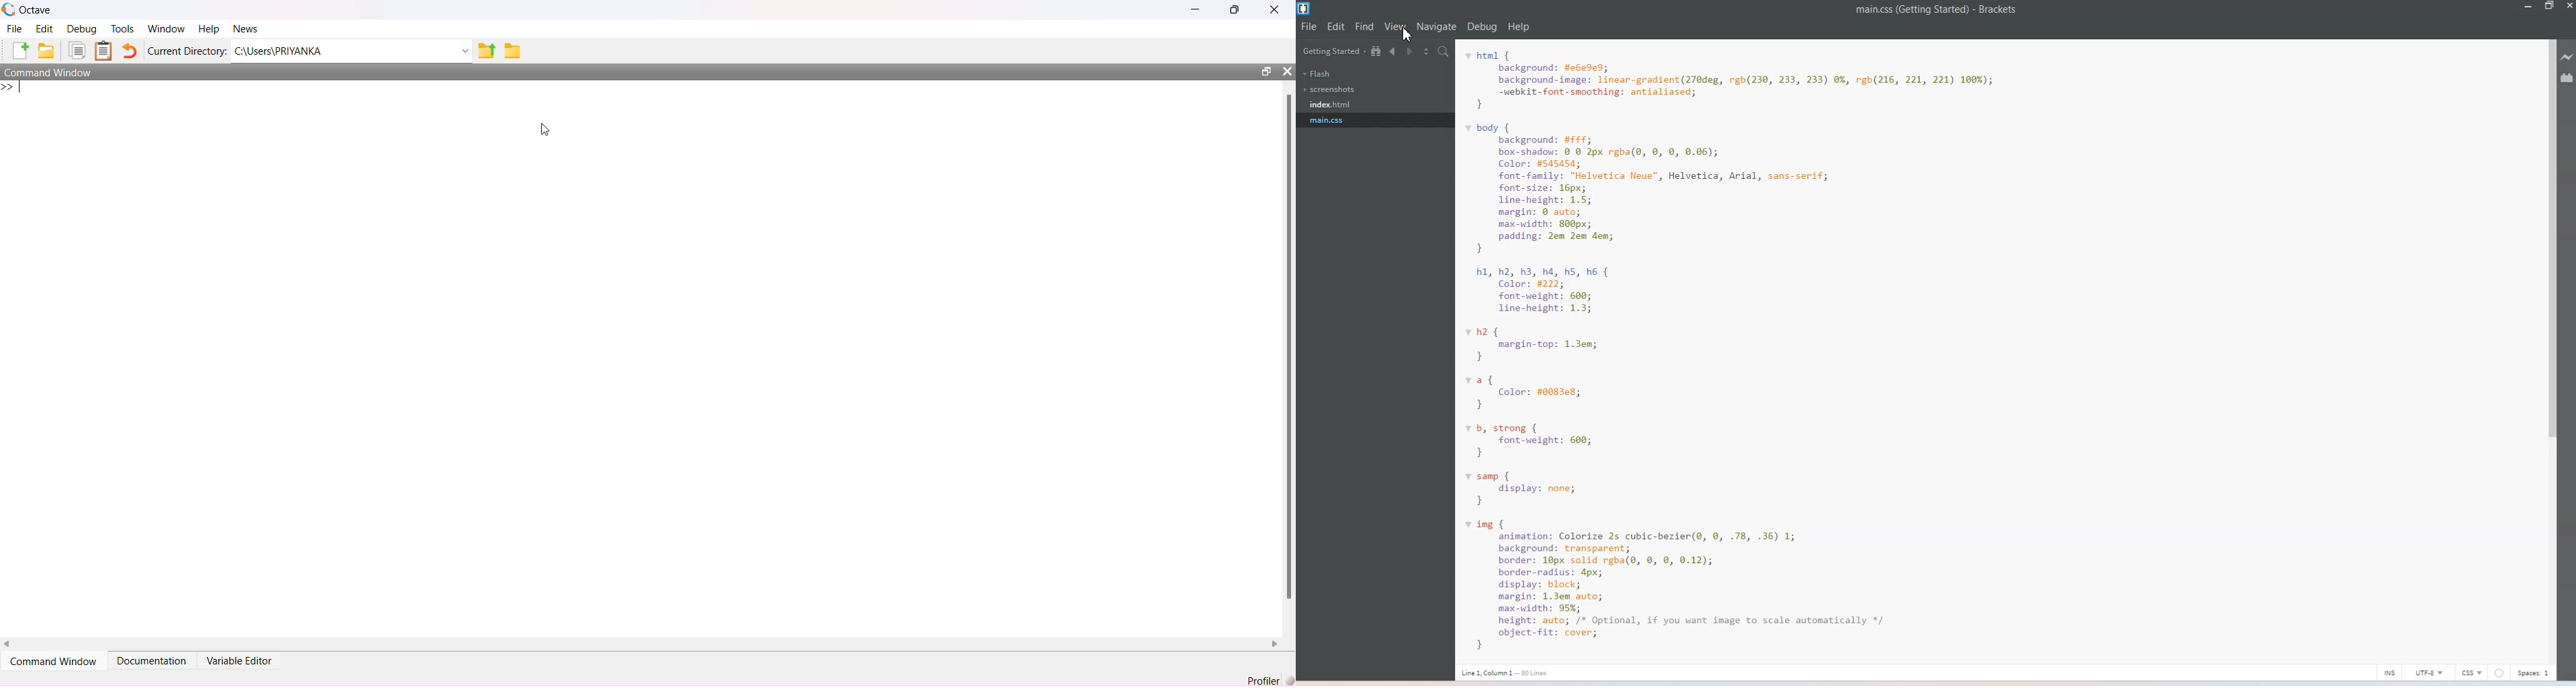  Describe the element at coordinates (78, 51) in the screenshot. I see `Copy` at that location.